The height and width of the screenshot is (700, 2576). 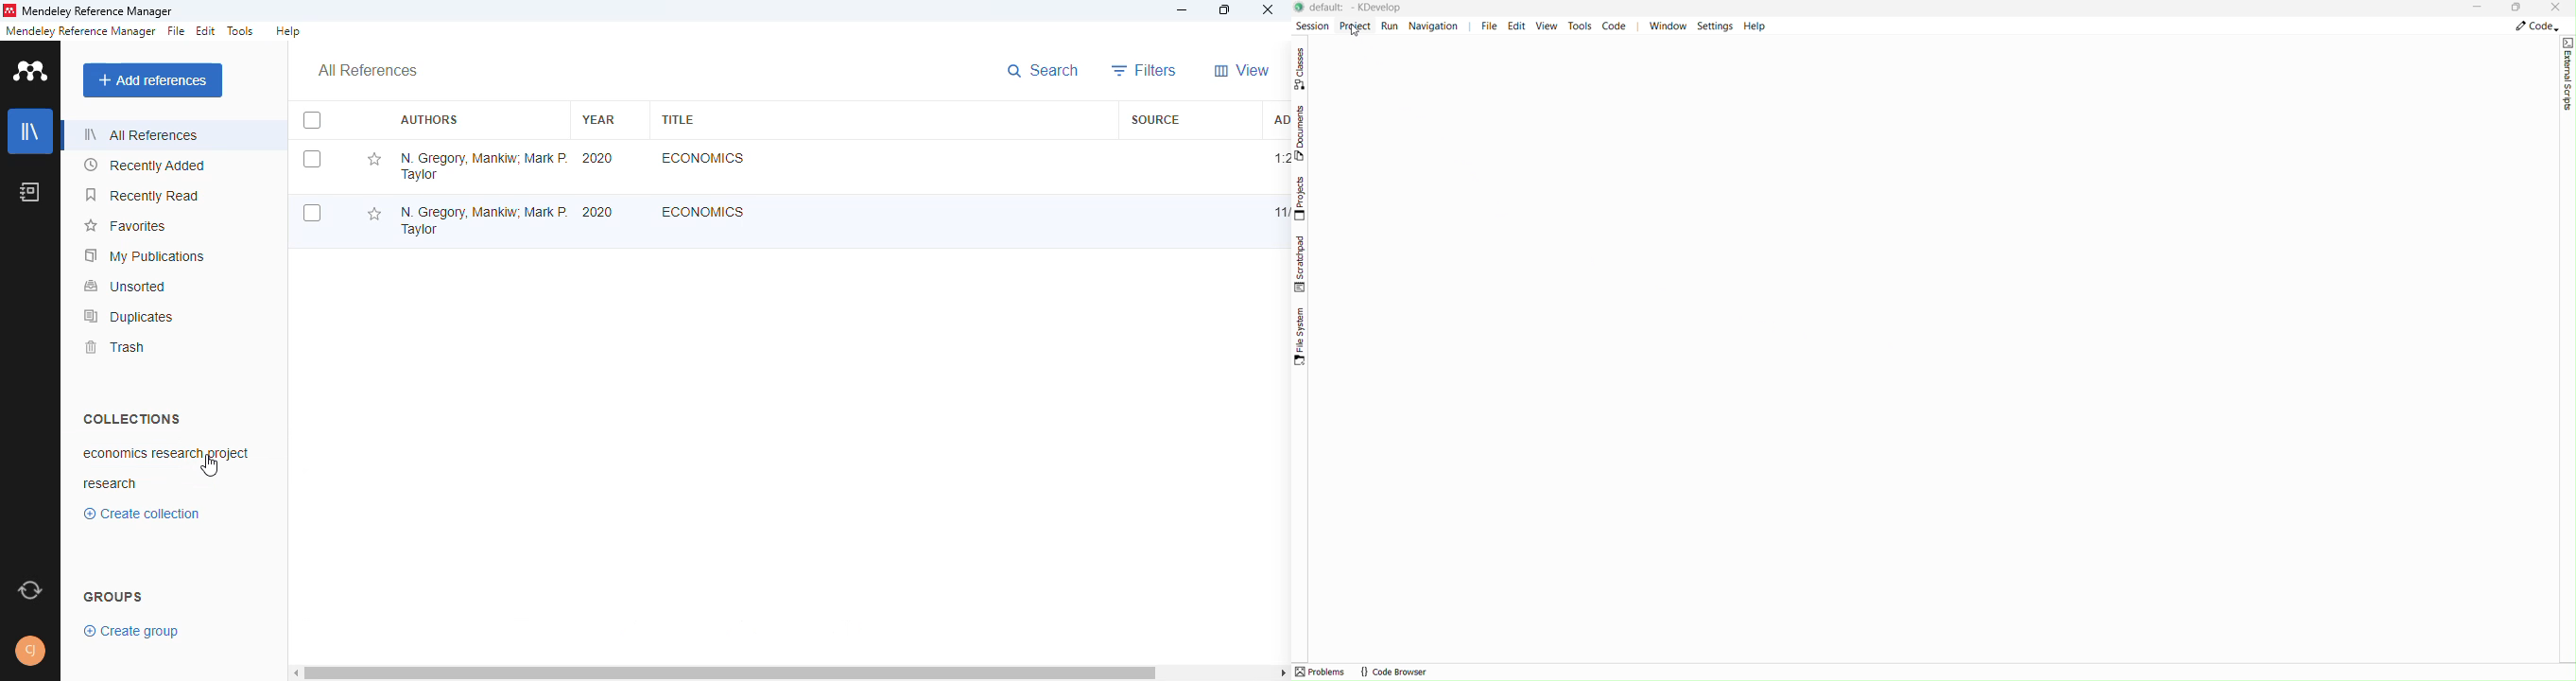 What do you see at coordinates (373, 160) in the screenshot?
I see `add this reference to favorites` at bounding box center [373, 160].